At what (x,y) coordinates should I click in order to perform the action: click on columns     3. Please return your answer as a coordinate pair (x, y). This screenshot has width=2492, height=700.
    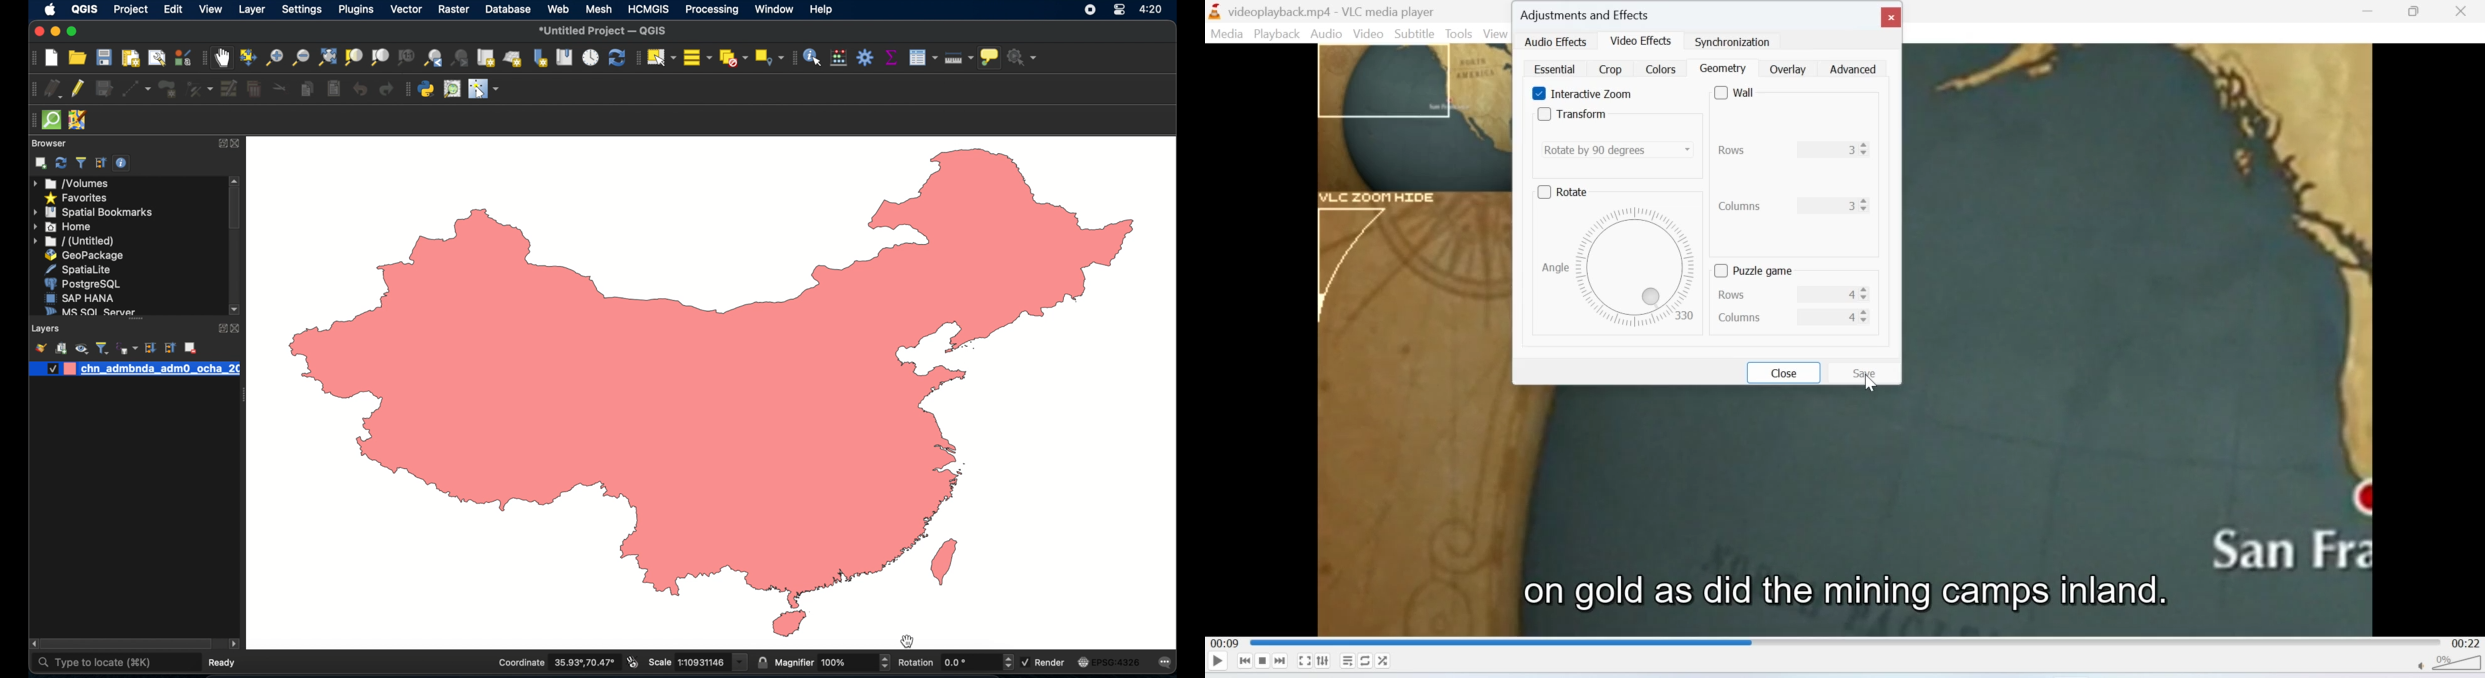
    Looking at the image, I should click on (1794, 205).